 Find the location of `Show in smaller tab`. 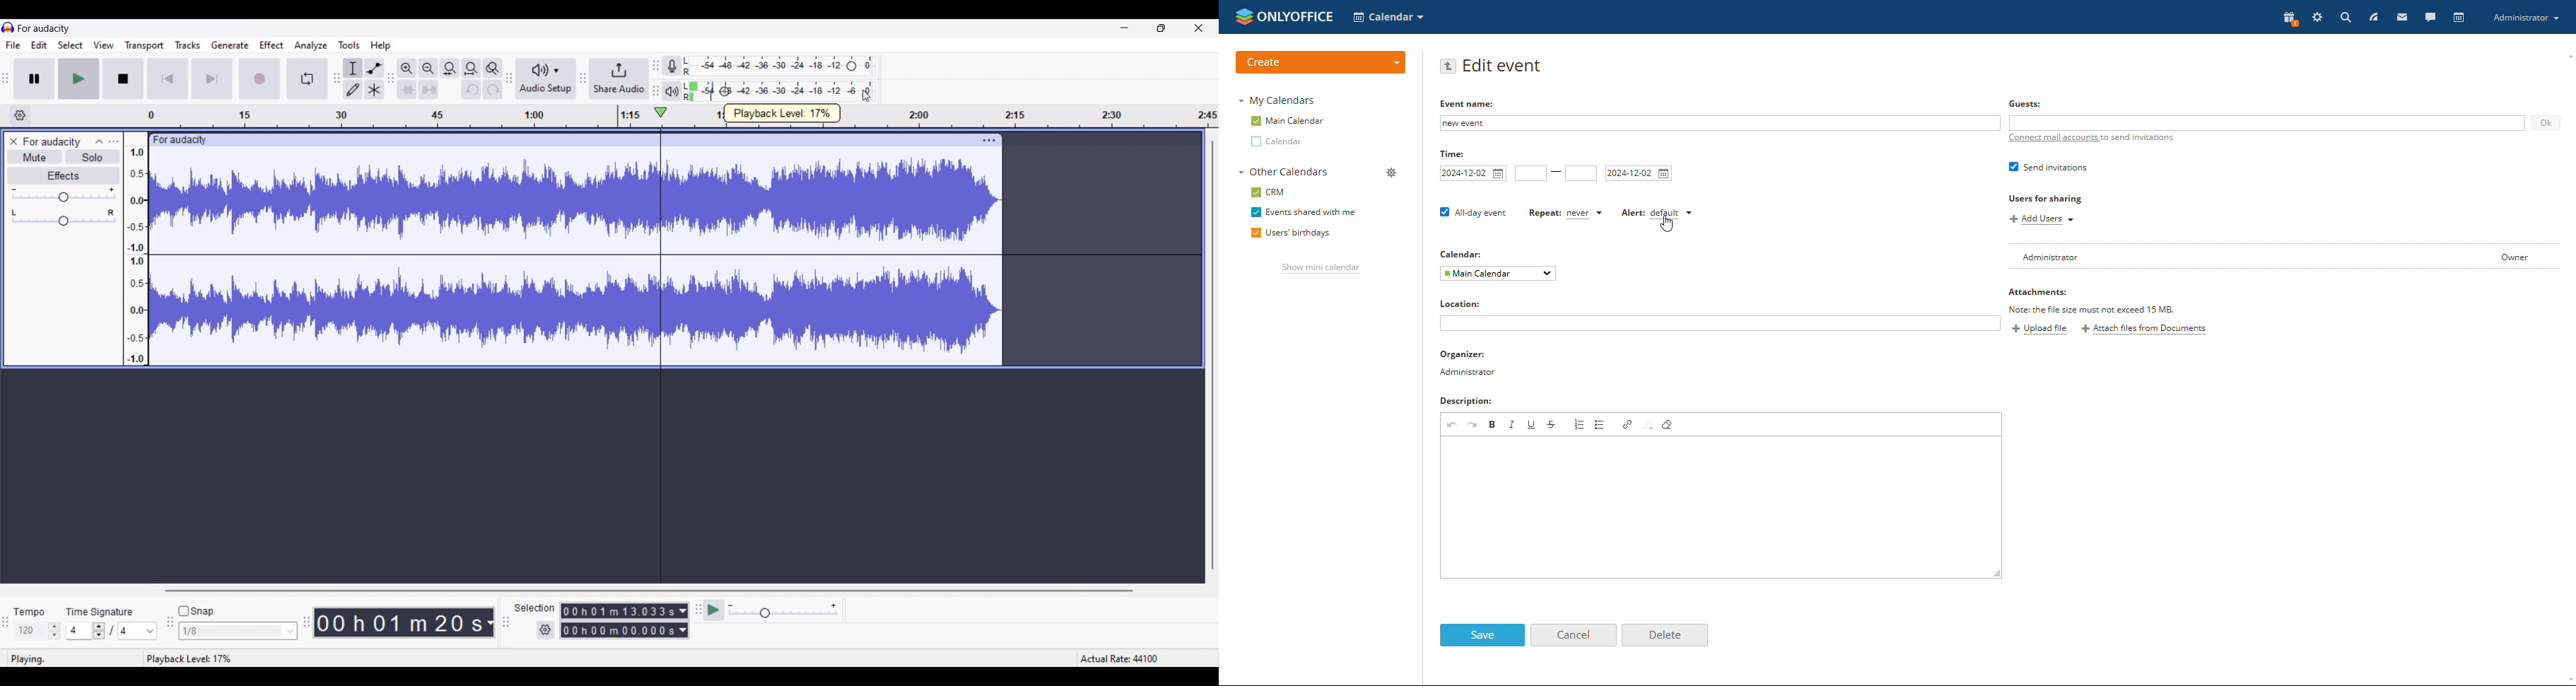

Show in smaller tab is located at coordinates (1161, 28).